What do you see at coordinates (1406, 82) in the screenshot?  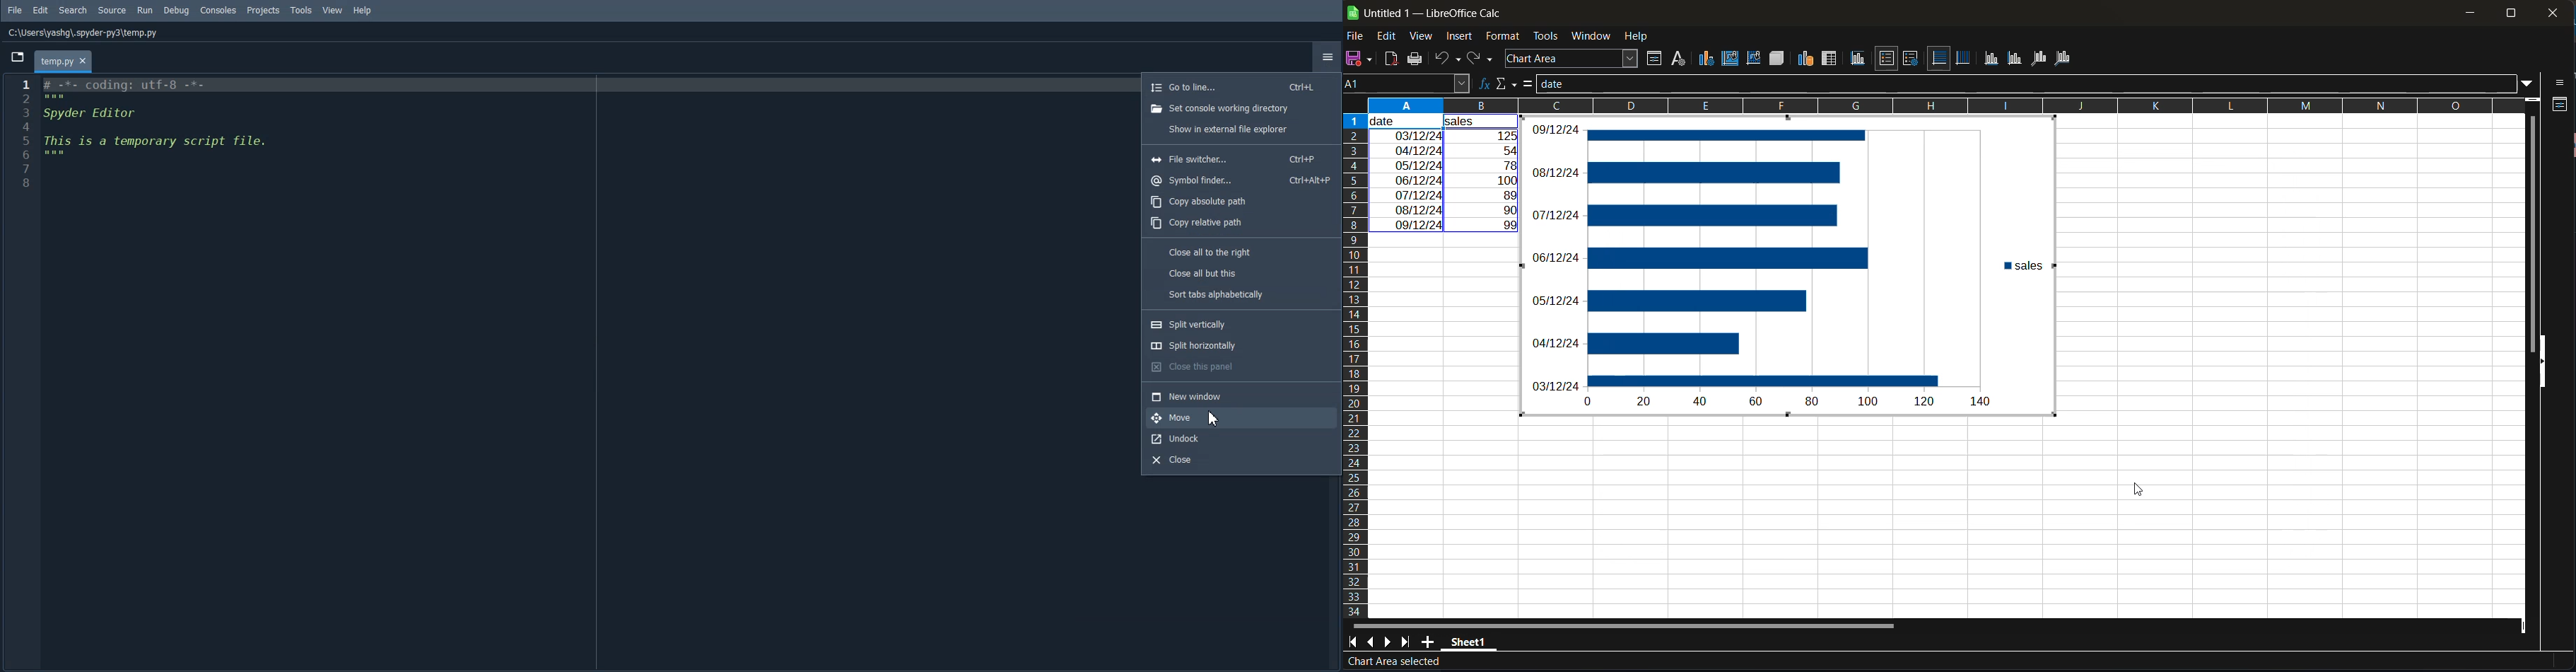 I see `name box` at bounding box center [1406, 82].